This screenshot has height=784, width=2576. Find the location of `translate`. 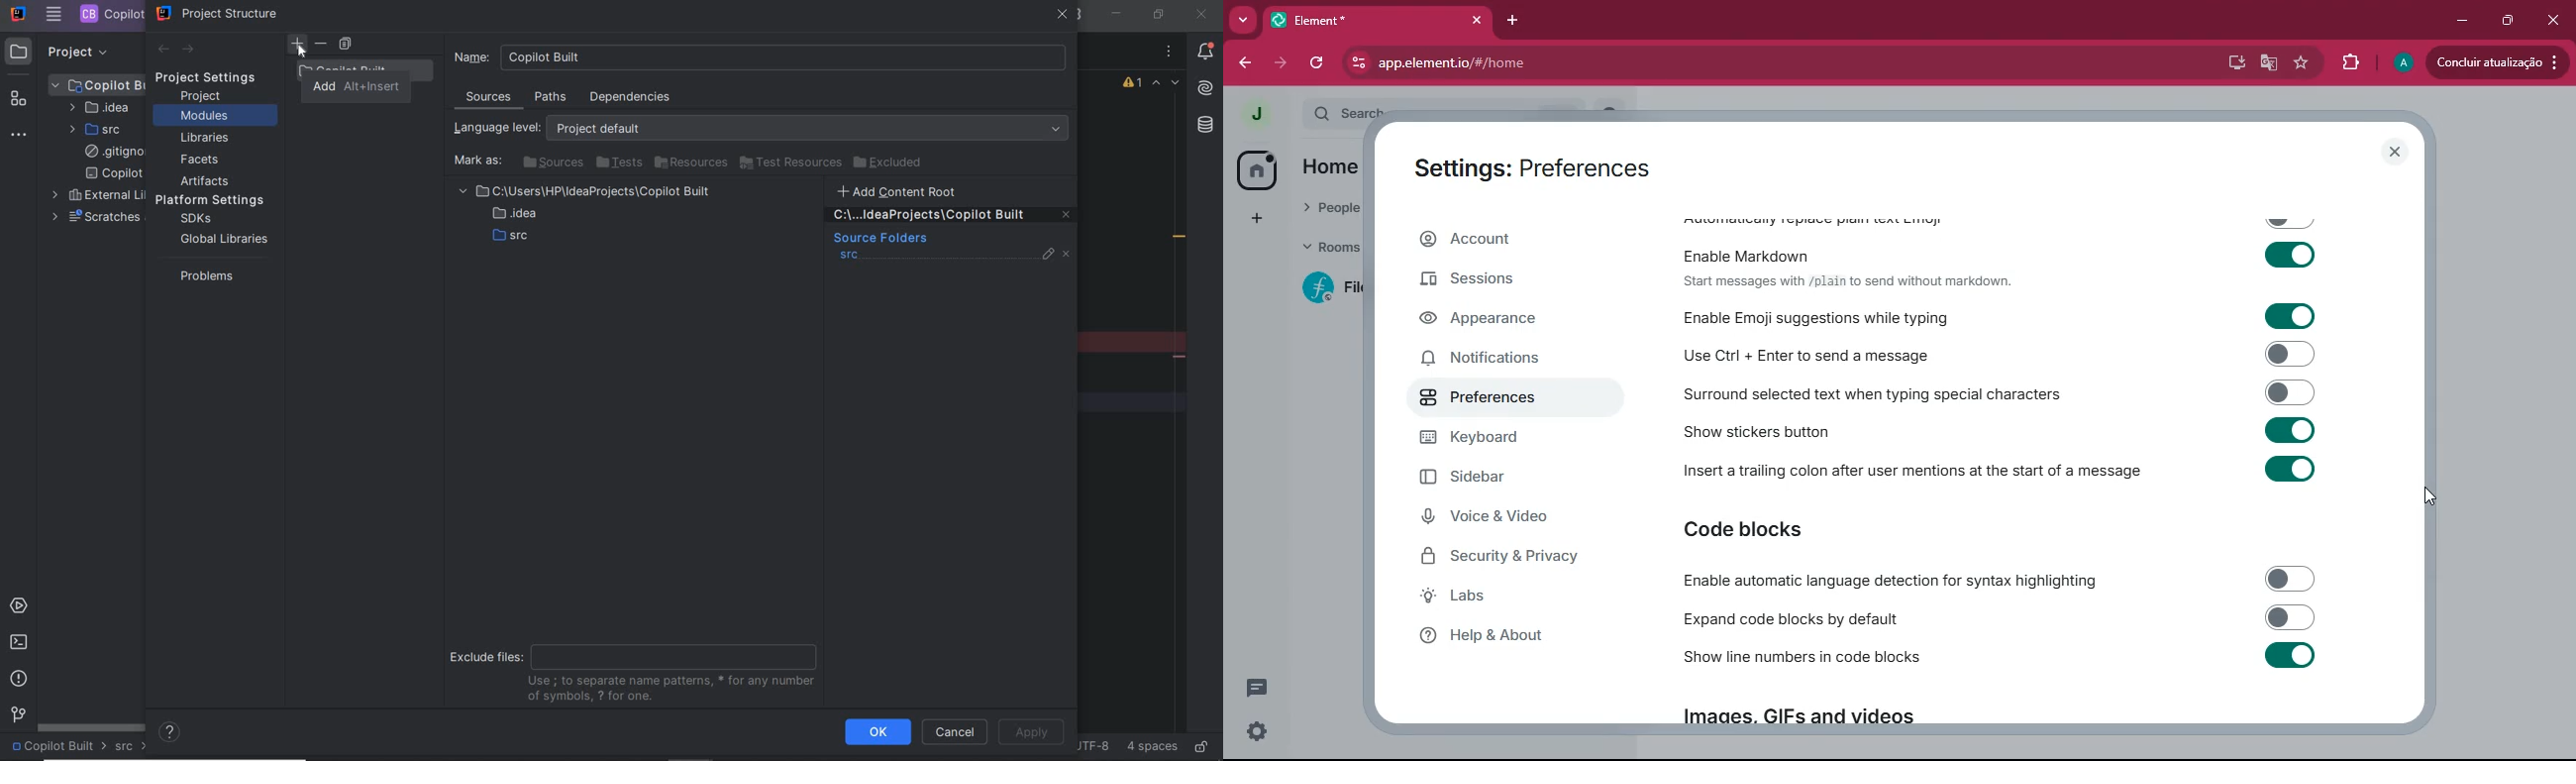

translate is located at coordinates (2270, 63).